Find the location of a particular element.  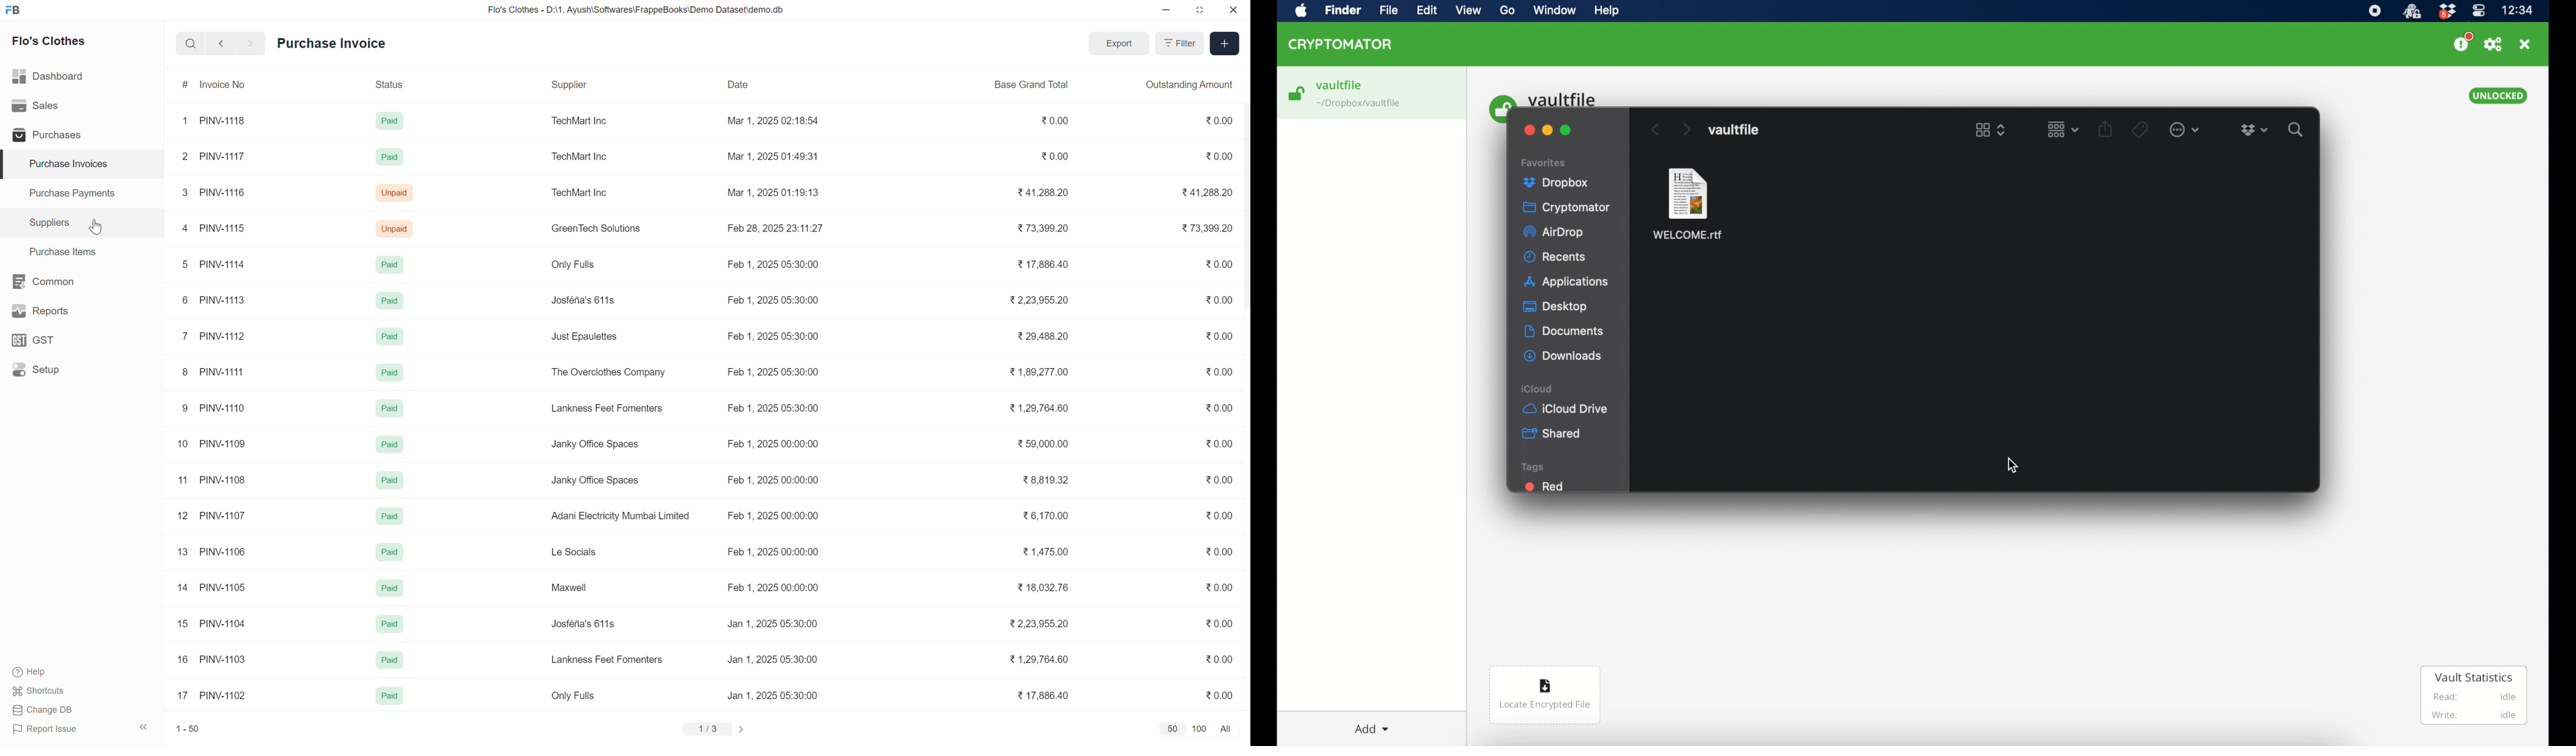

Only Fulls is located at coordinates (574, 264).